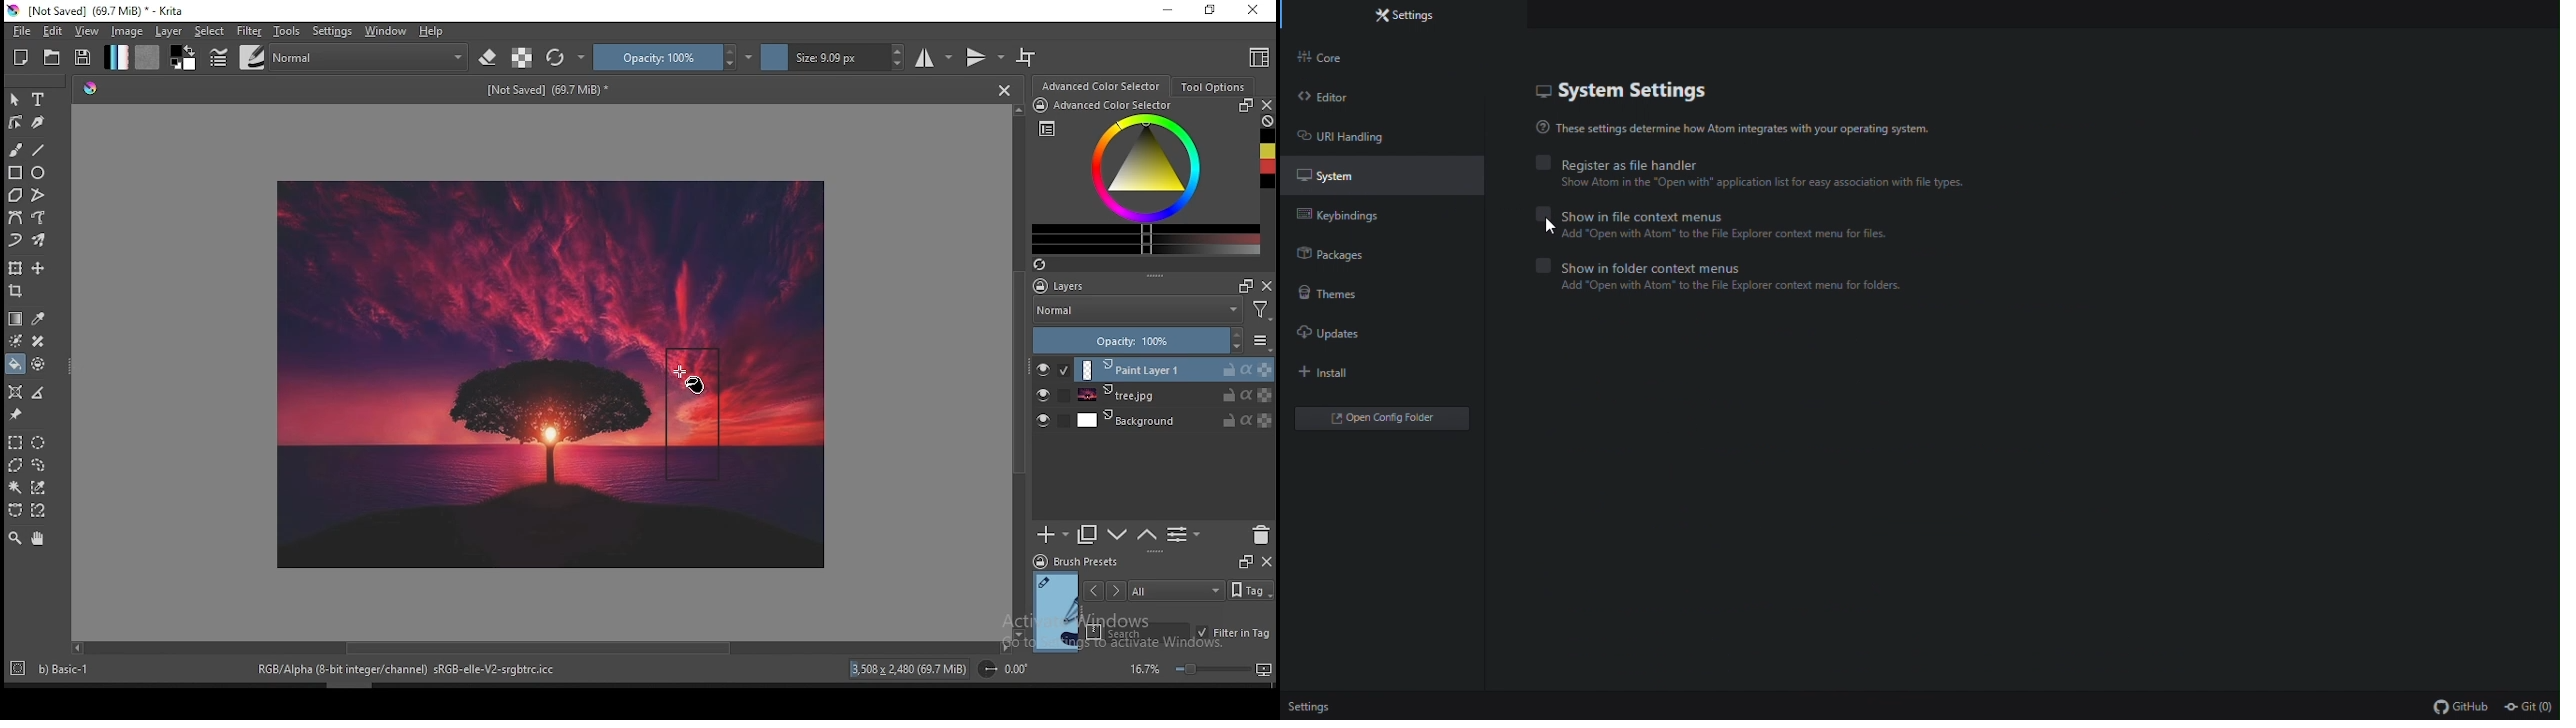 The width and height of the screenshot is (2576, 728). What do you see at coordinates (17, 365) in the screenshot?
I see `paint bucket tool` at bounding box center [17, 365].